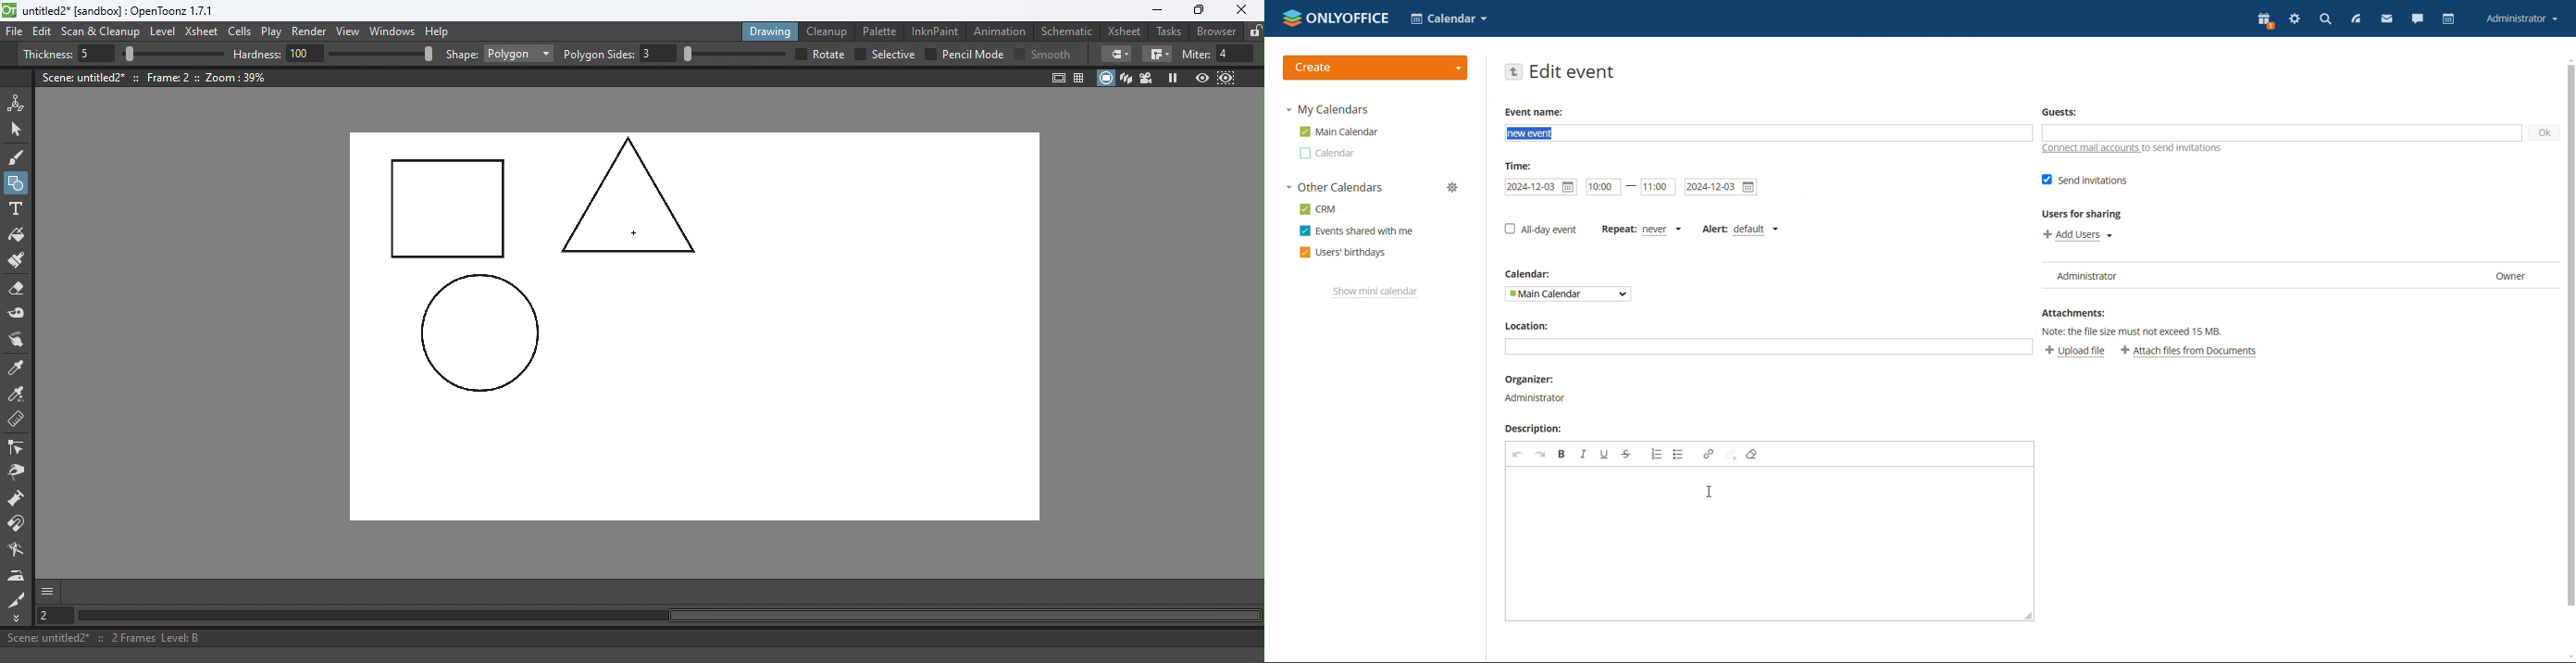 This screenshot has width=2576, height=672. I want to click on Xsheet, so click(1126, 31).